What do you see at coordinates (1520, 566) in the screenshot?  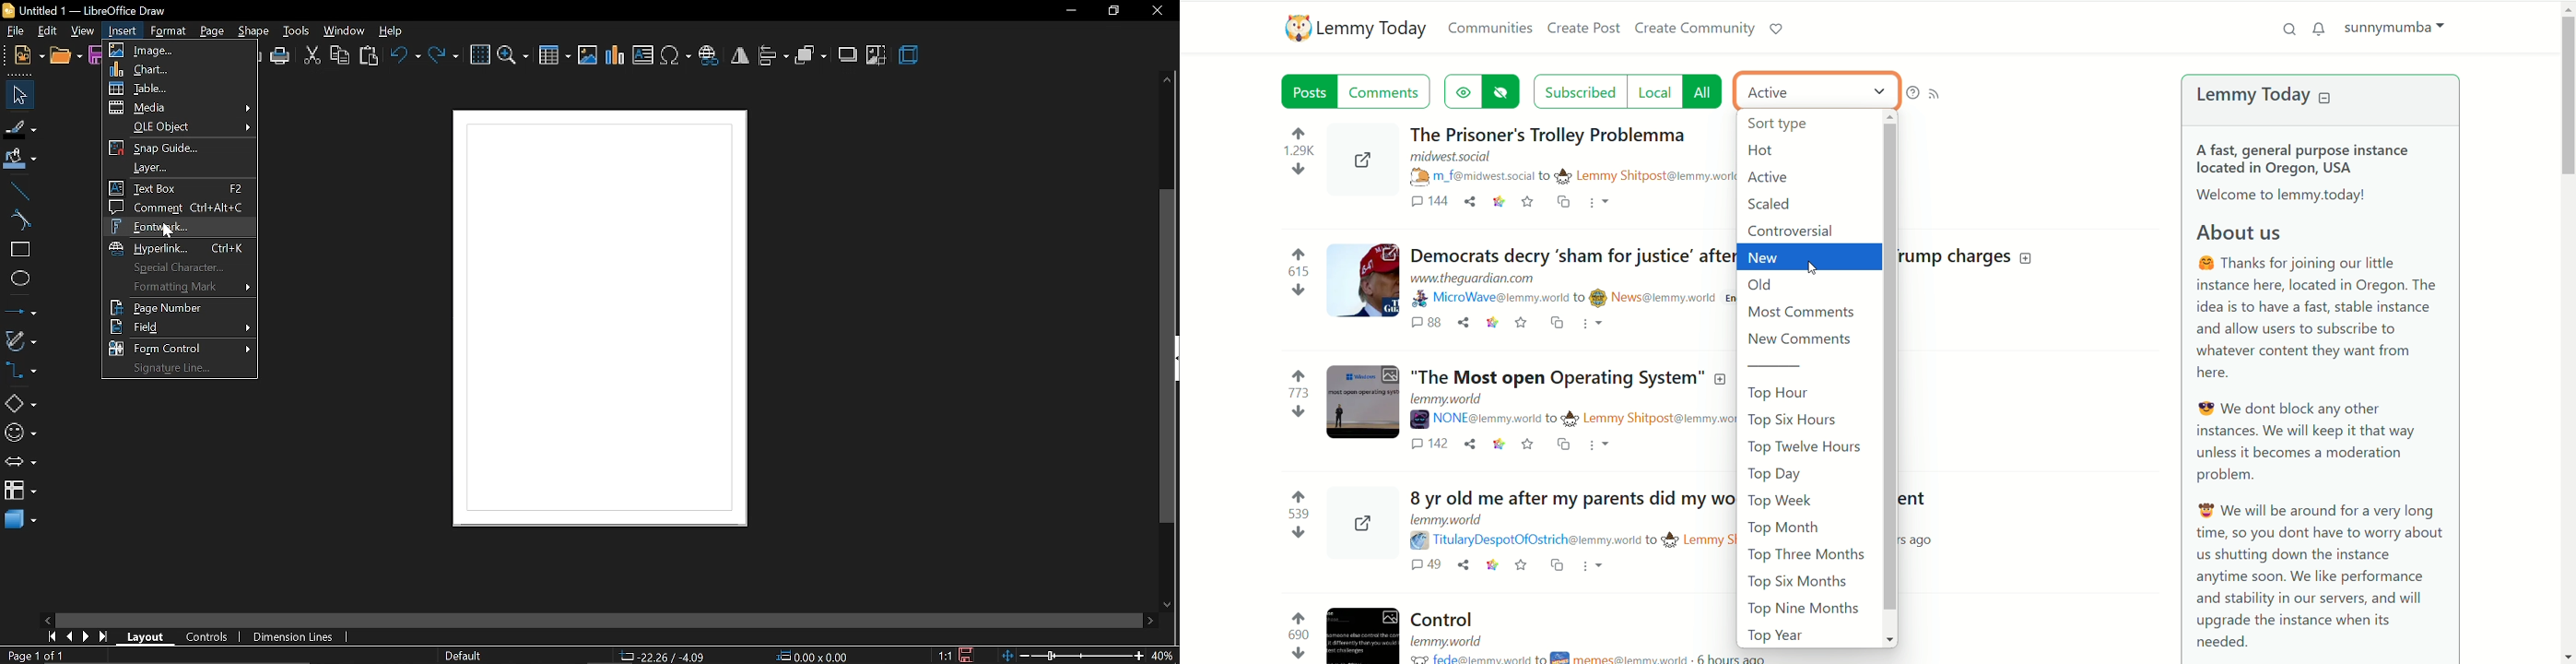 I see `favorite` at bounding box center [1520, 566].